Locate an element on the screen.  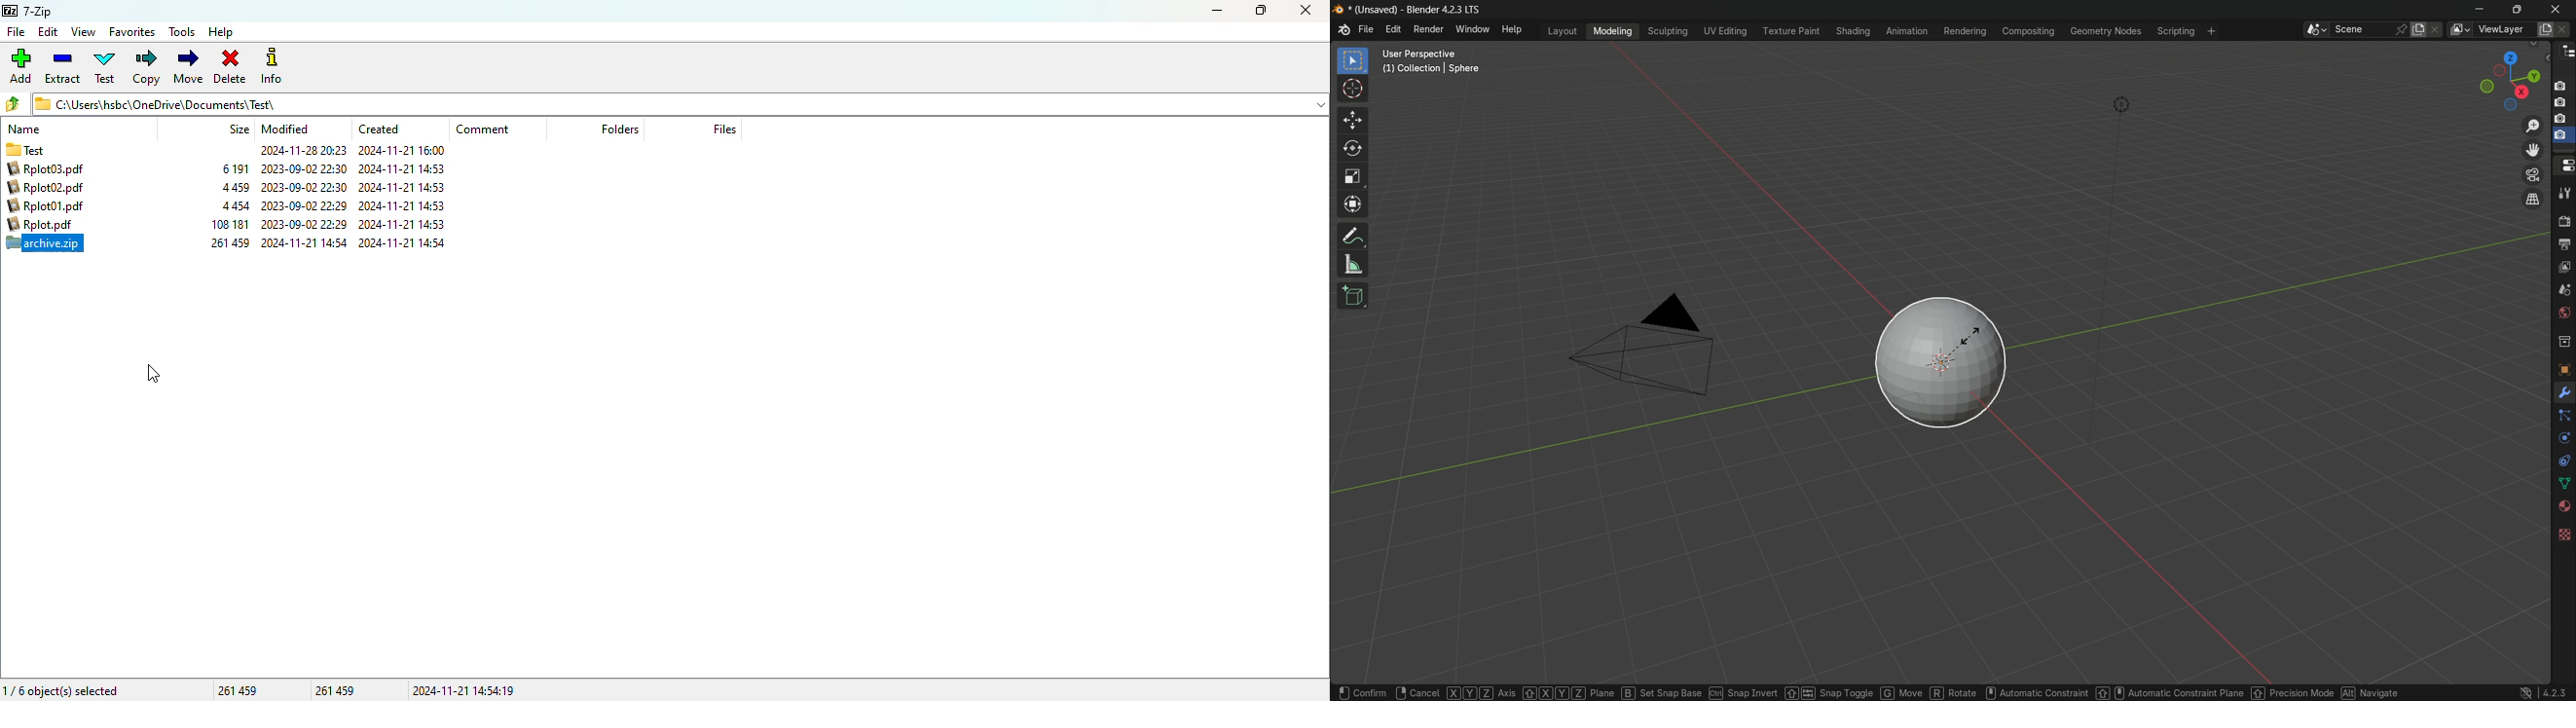
constraint is located at coordinates (2563, 460).